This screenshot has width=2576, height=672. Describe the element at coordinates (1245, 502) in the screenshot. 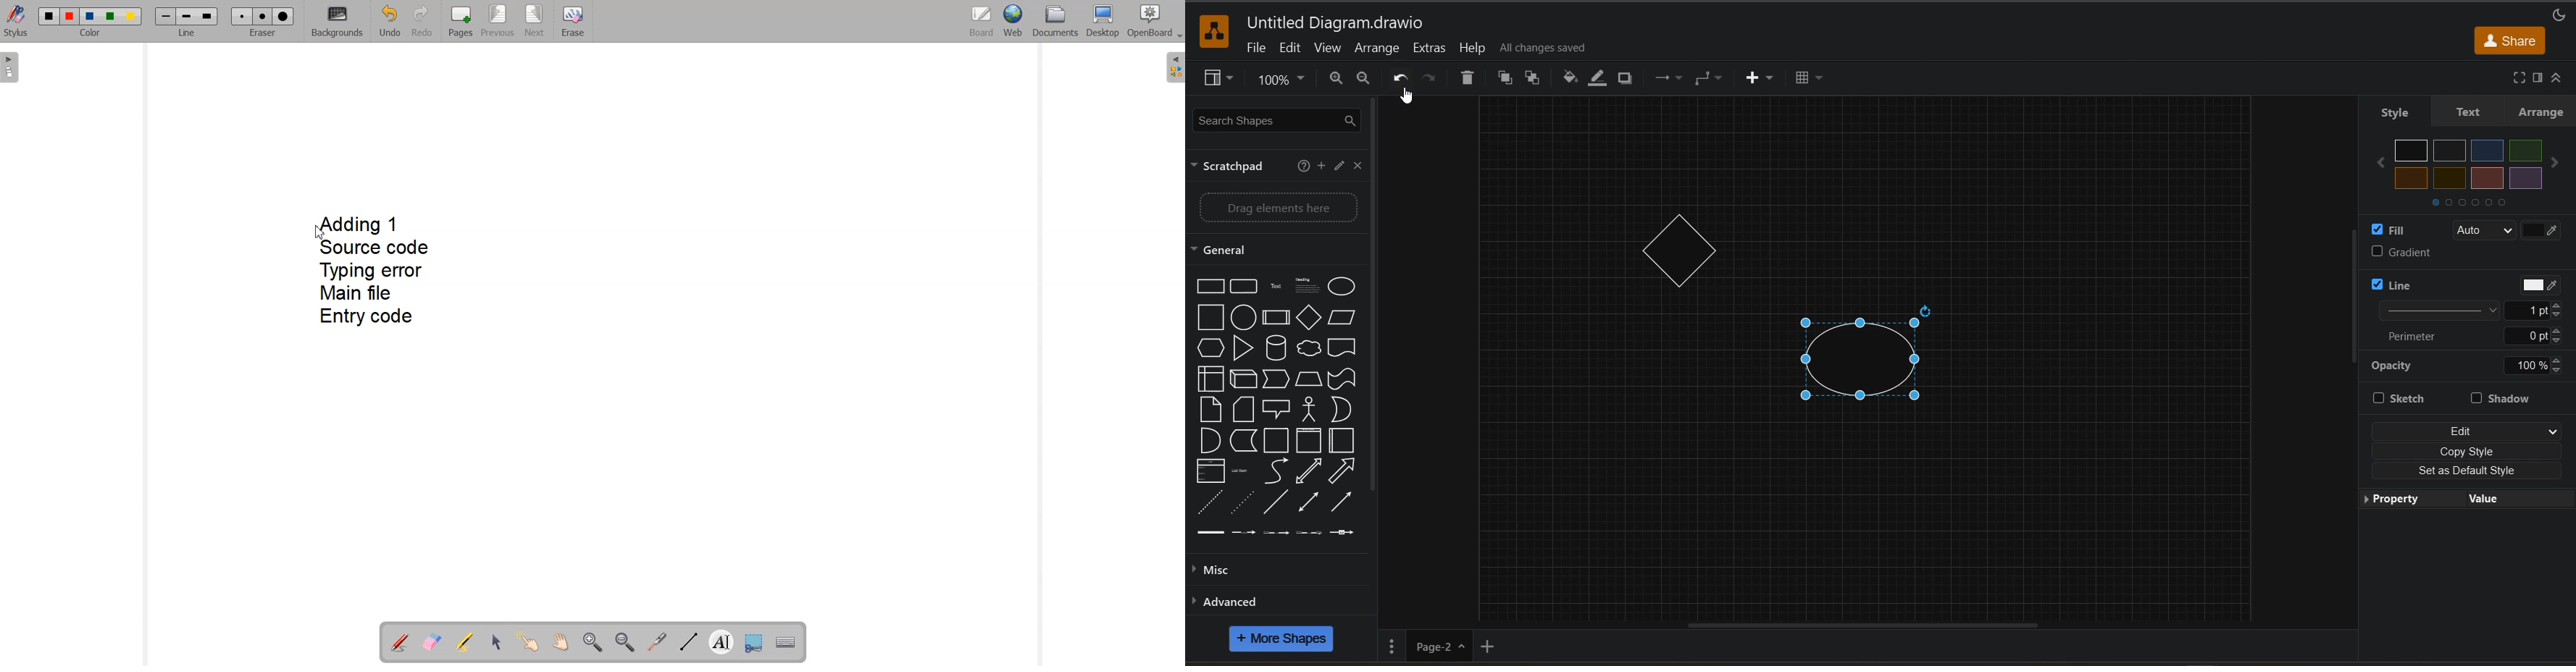

I see `Dotted Line` at that location.